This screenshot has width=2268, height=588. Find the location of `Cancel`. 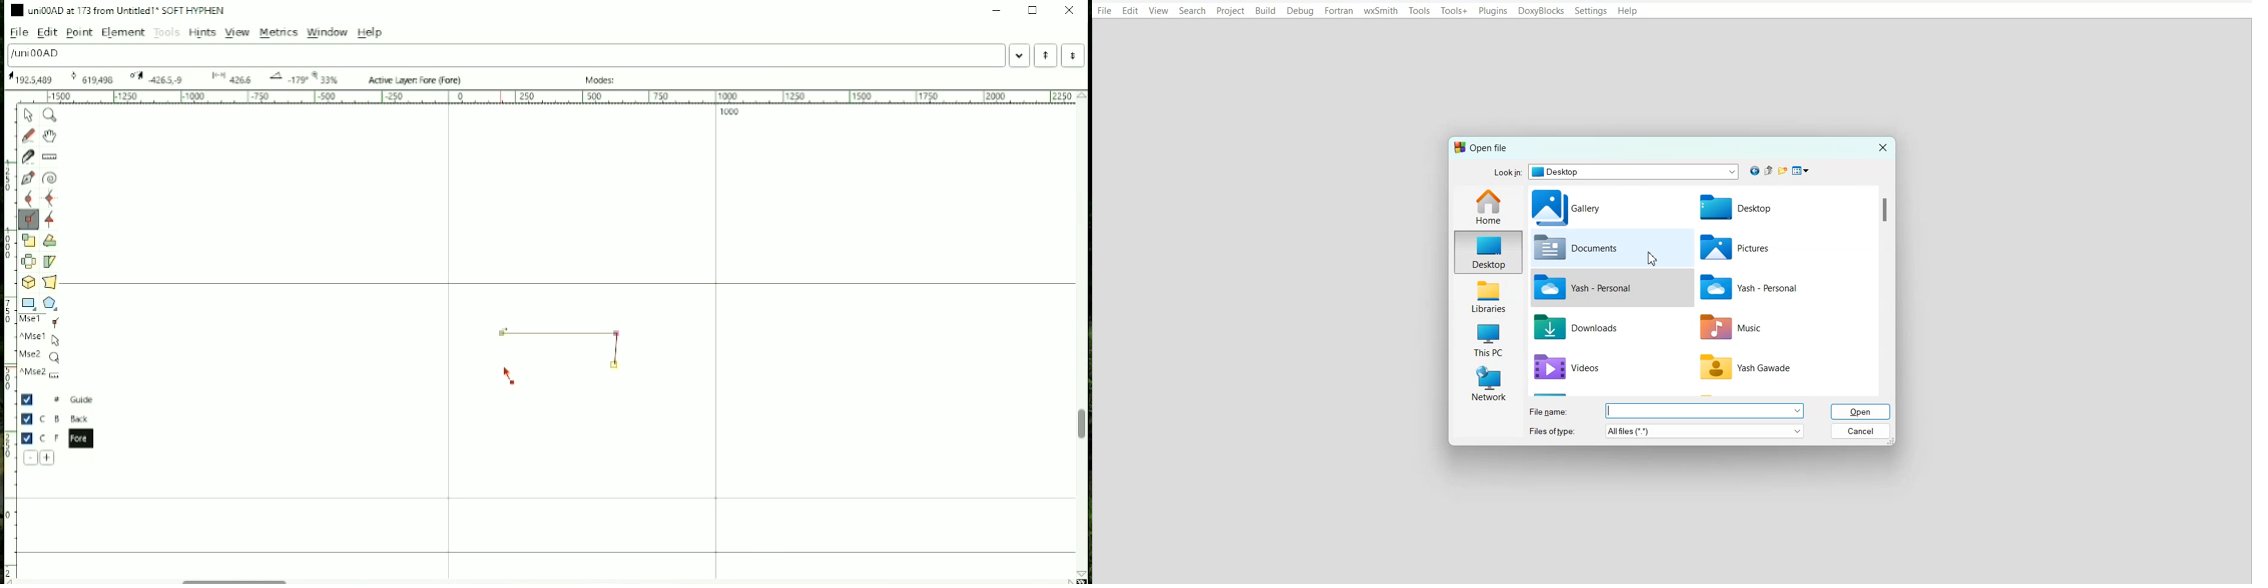

Cancel is located at coordinates (1862, 432).